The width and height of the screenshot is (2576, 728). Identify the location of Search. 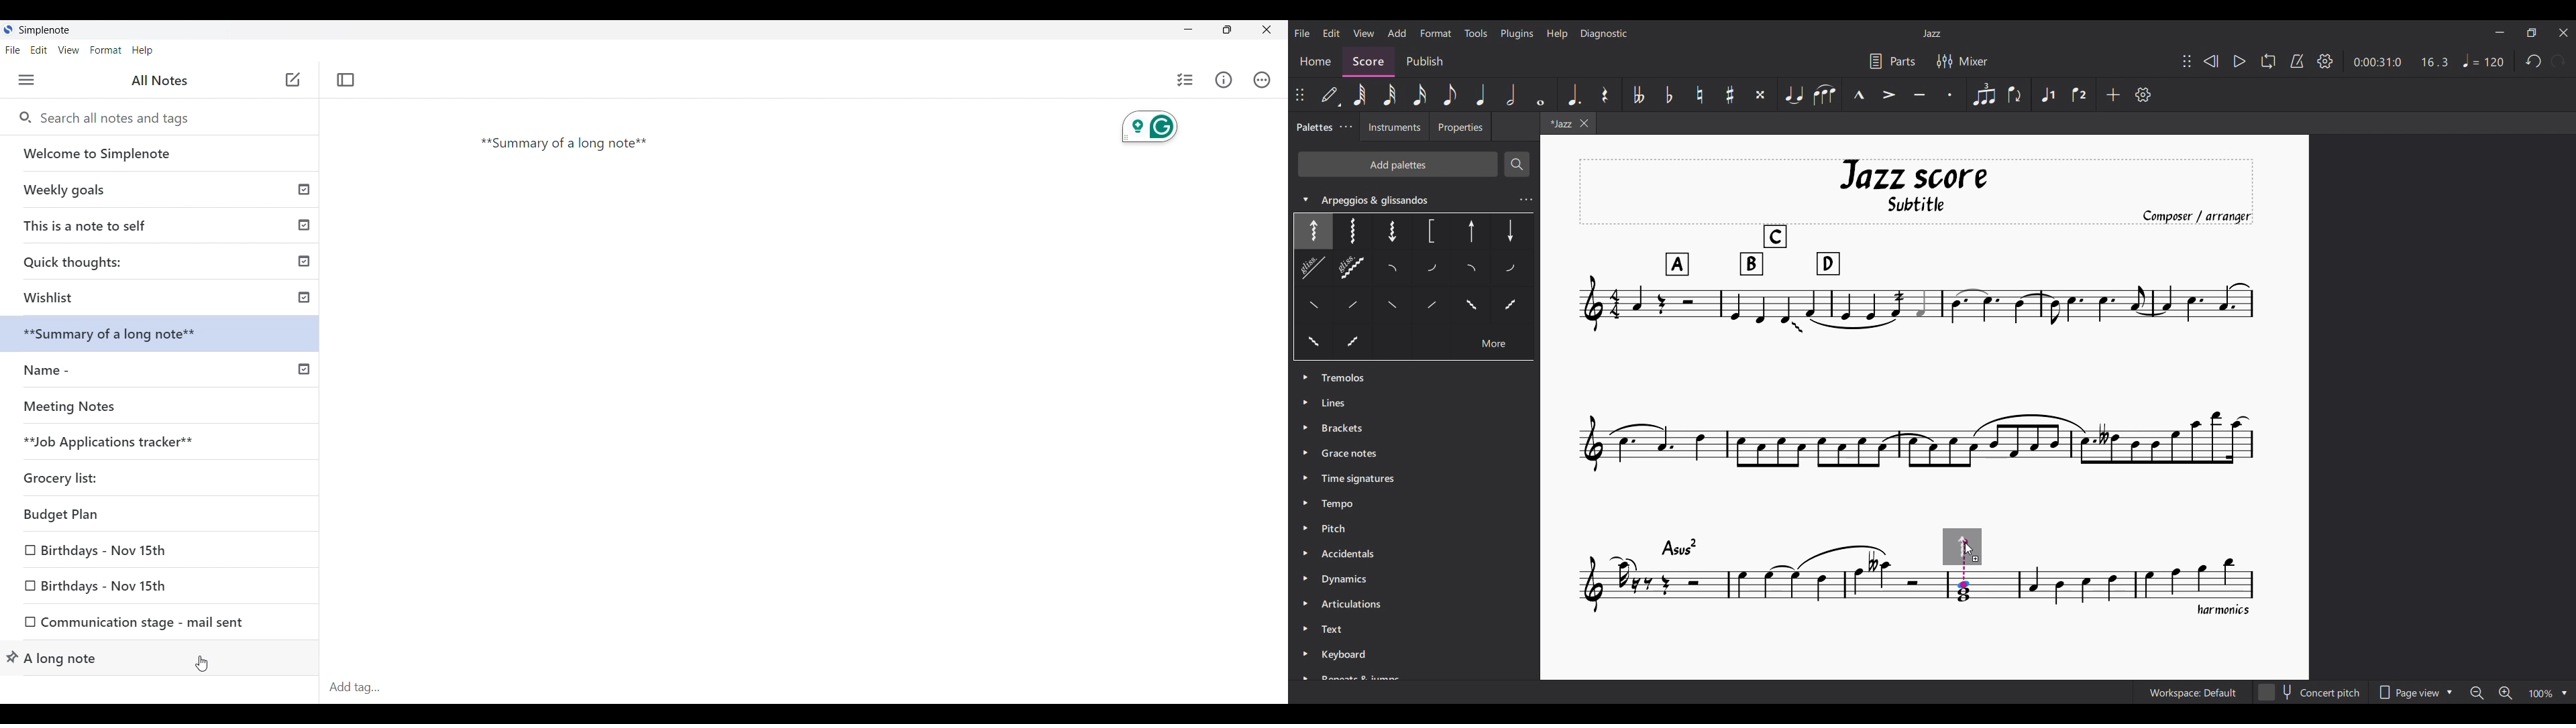
(1517, 164).